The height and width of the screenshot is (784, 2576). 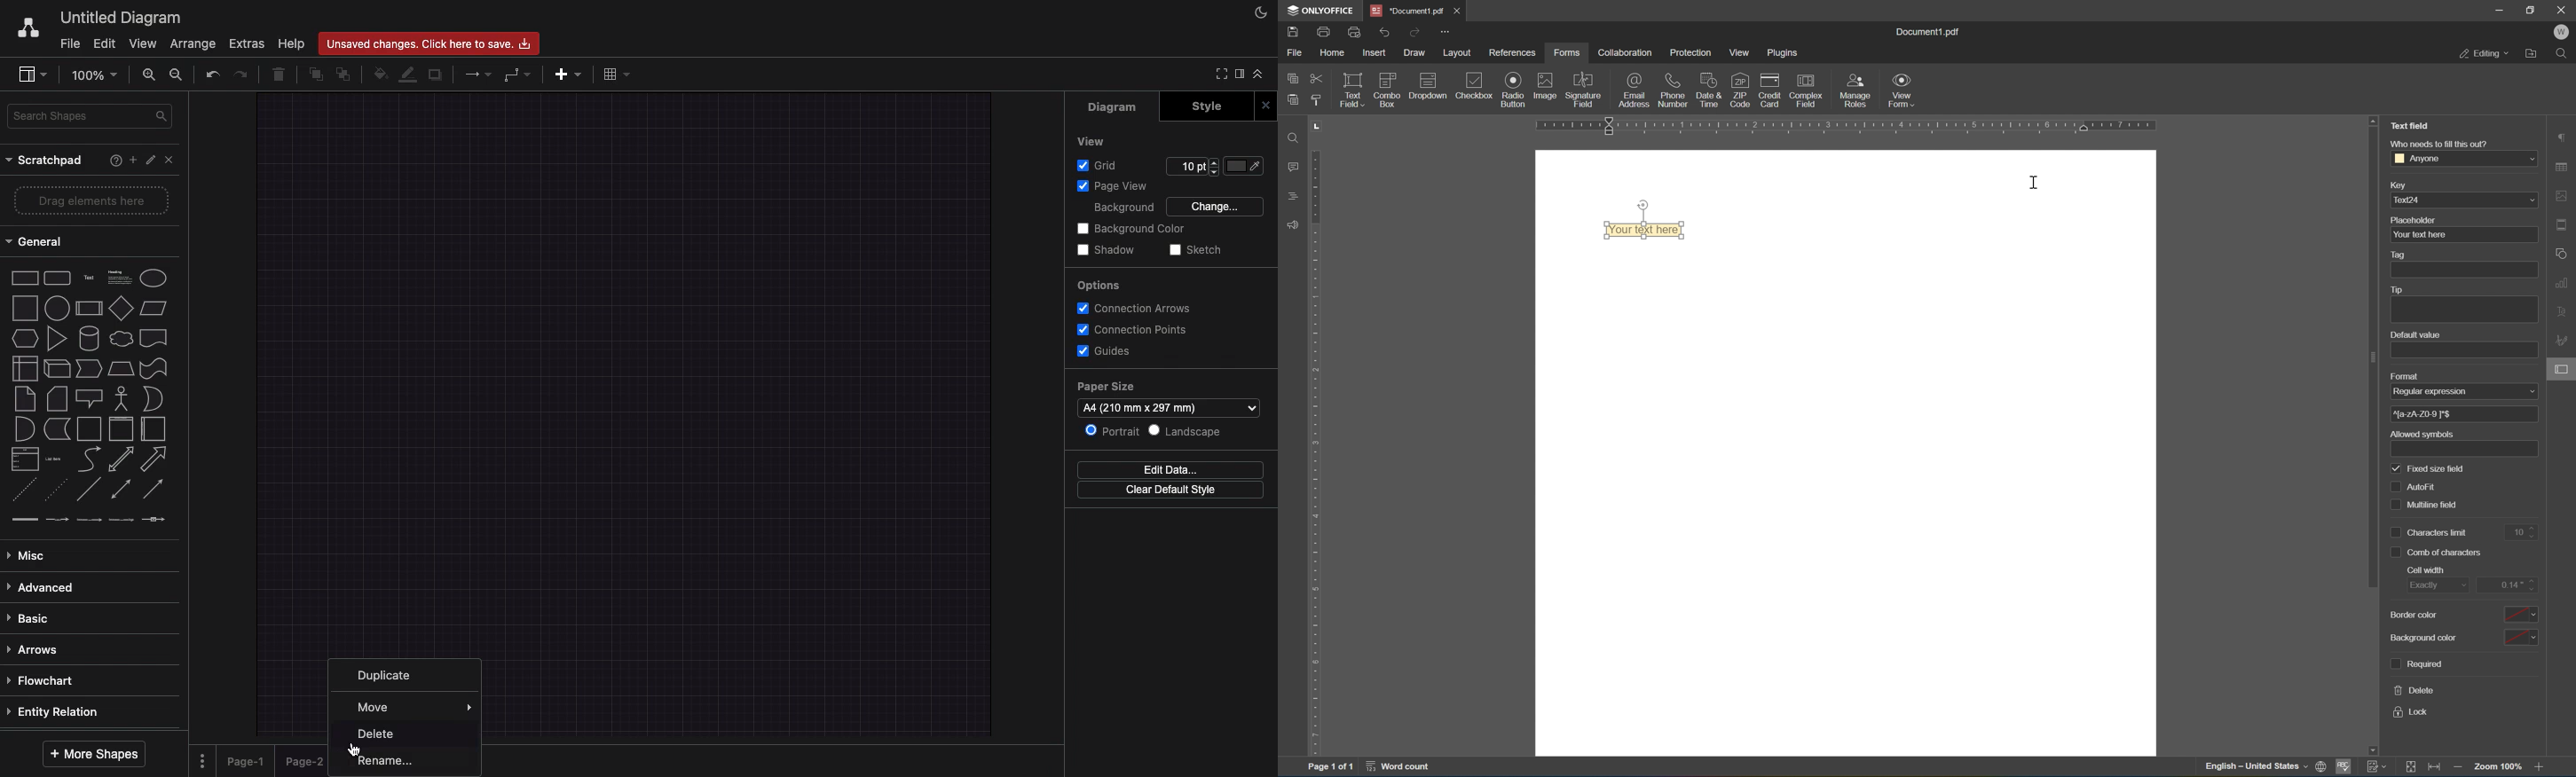 What do you see at coordinates (152, 76) in the screenshot?
I see `Zoom in` at bounding box center [152, 76].